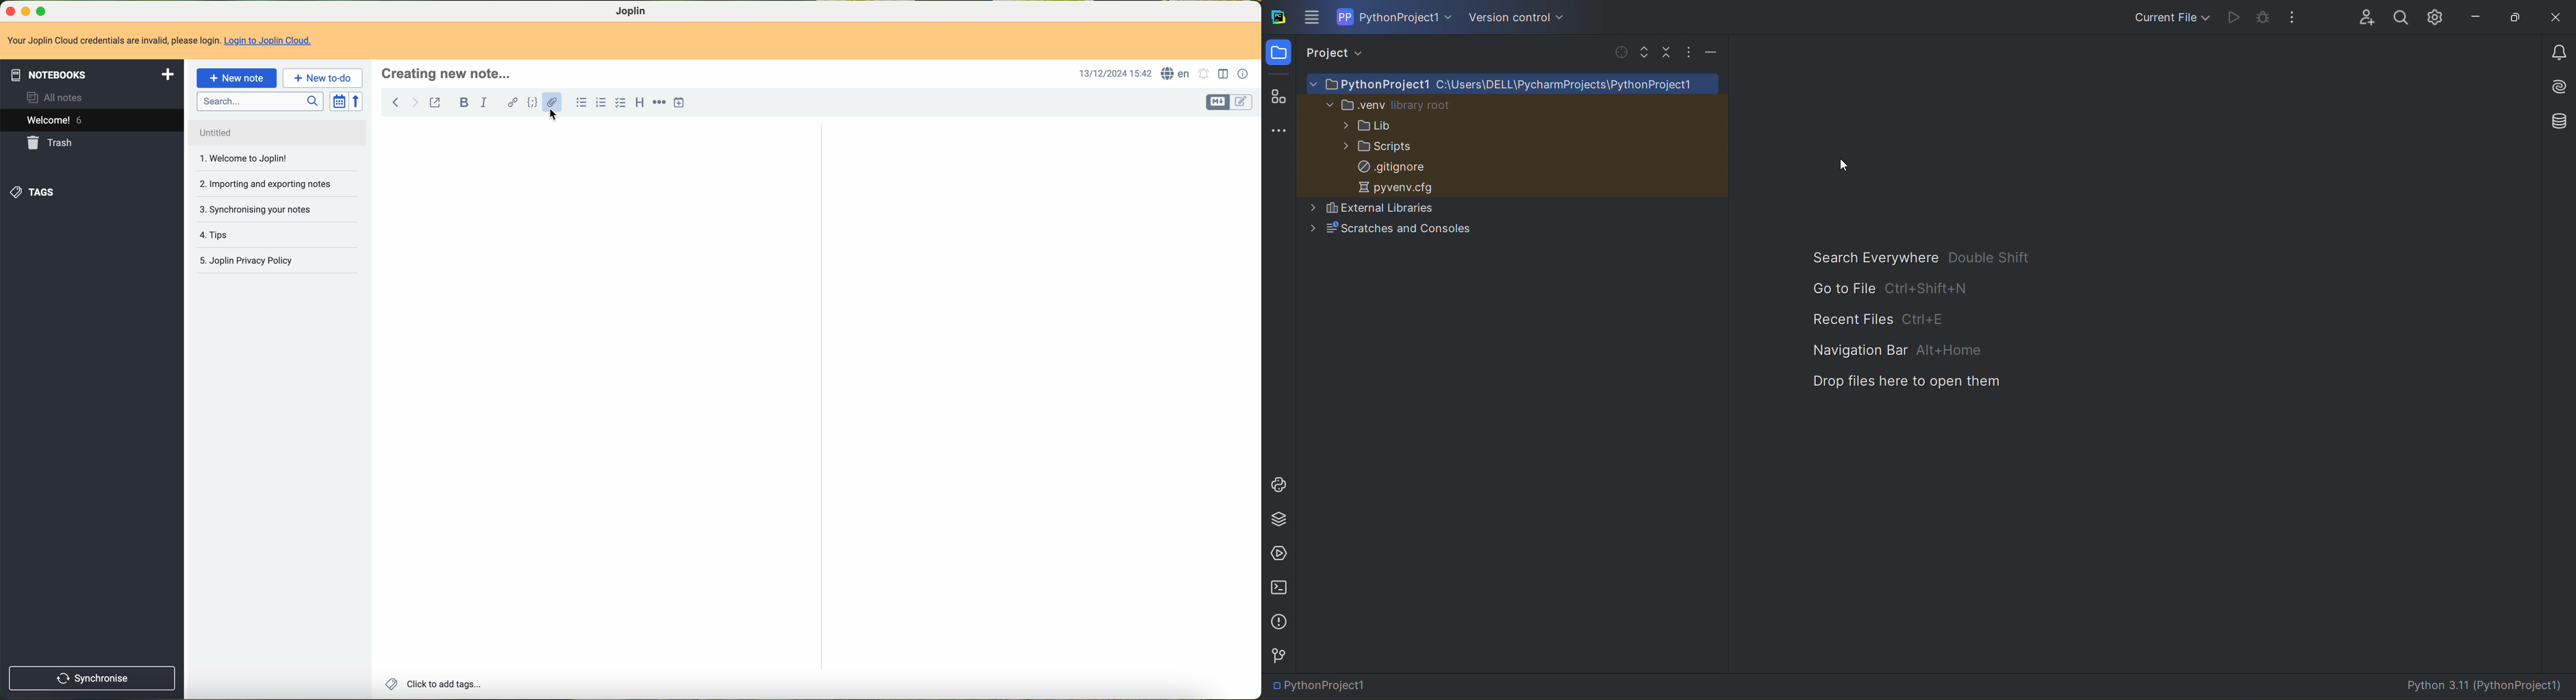  What do you see at coordinates (164, 42) in the screenshot?
I see `Your Joplin Cloud credentials are invalid, please login. Login to Joplin Cloud` at bounding box center [164, 42].